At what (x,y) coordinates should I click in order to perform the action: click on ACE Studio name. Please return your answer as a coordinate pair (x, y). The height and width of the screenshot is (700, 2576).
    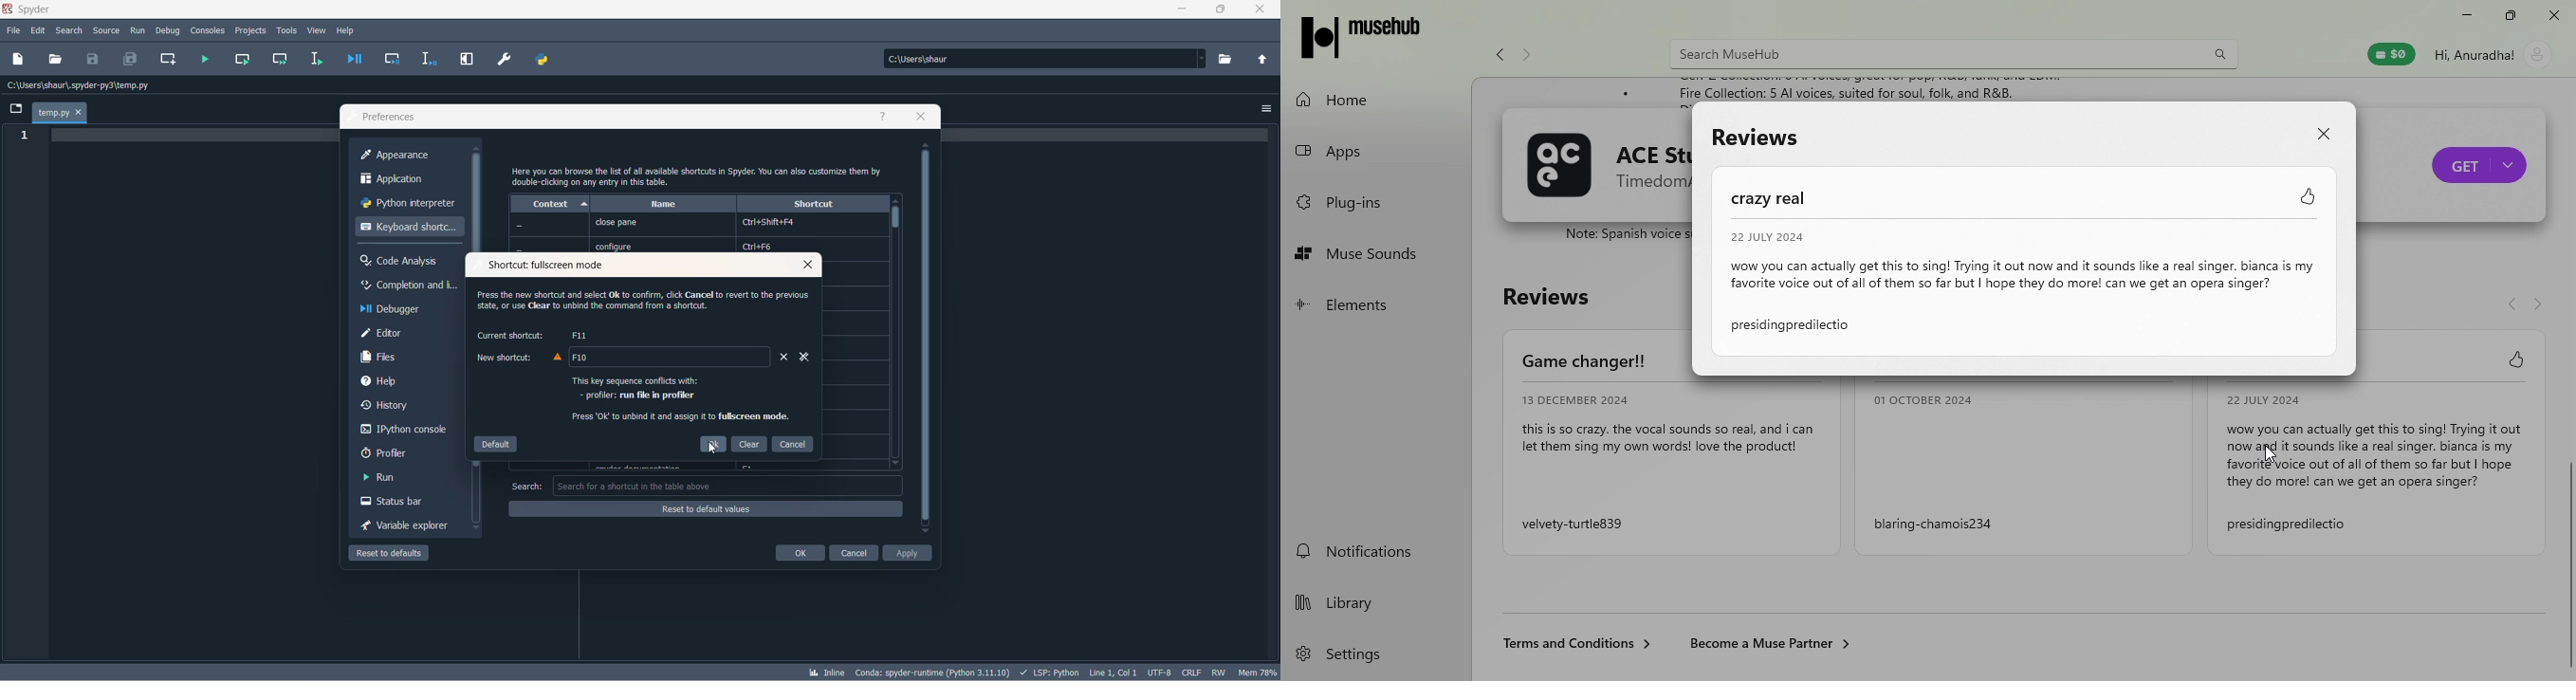
    Looking at the image, I should click on (1647, 162).